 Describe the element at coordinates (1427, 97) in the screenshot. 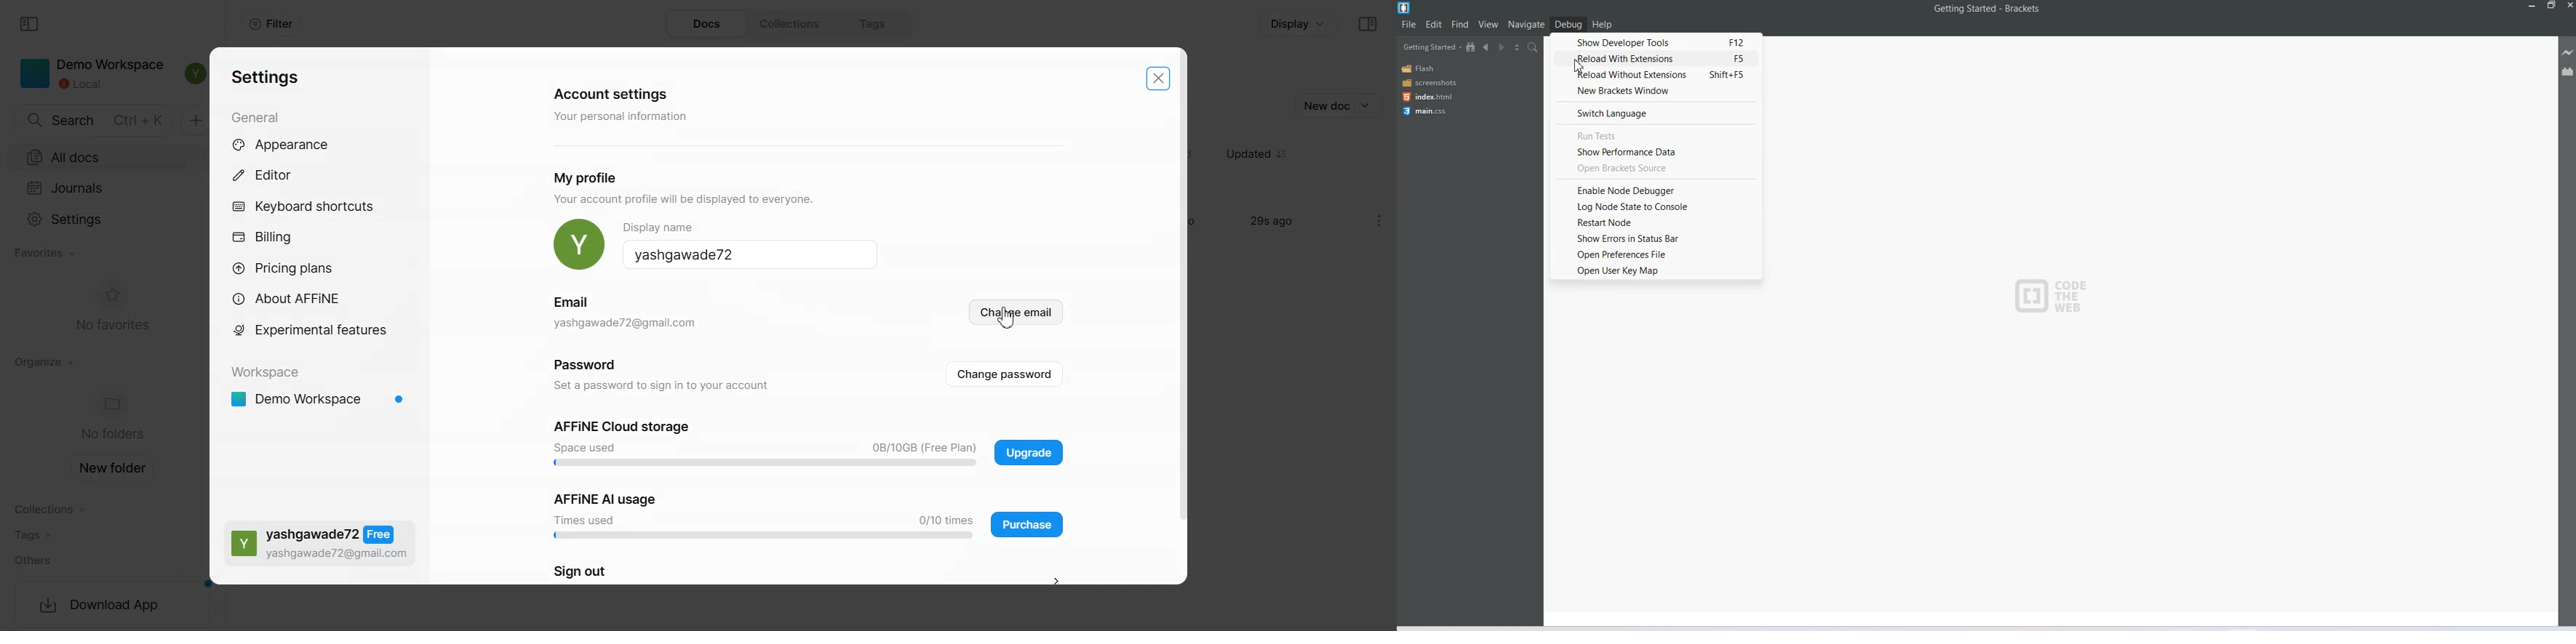

I see `index.html` at that location.